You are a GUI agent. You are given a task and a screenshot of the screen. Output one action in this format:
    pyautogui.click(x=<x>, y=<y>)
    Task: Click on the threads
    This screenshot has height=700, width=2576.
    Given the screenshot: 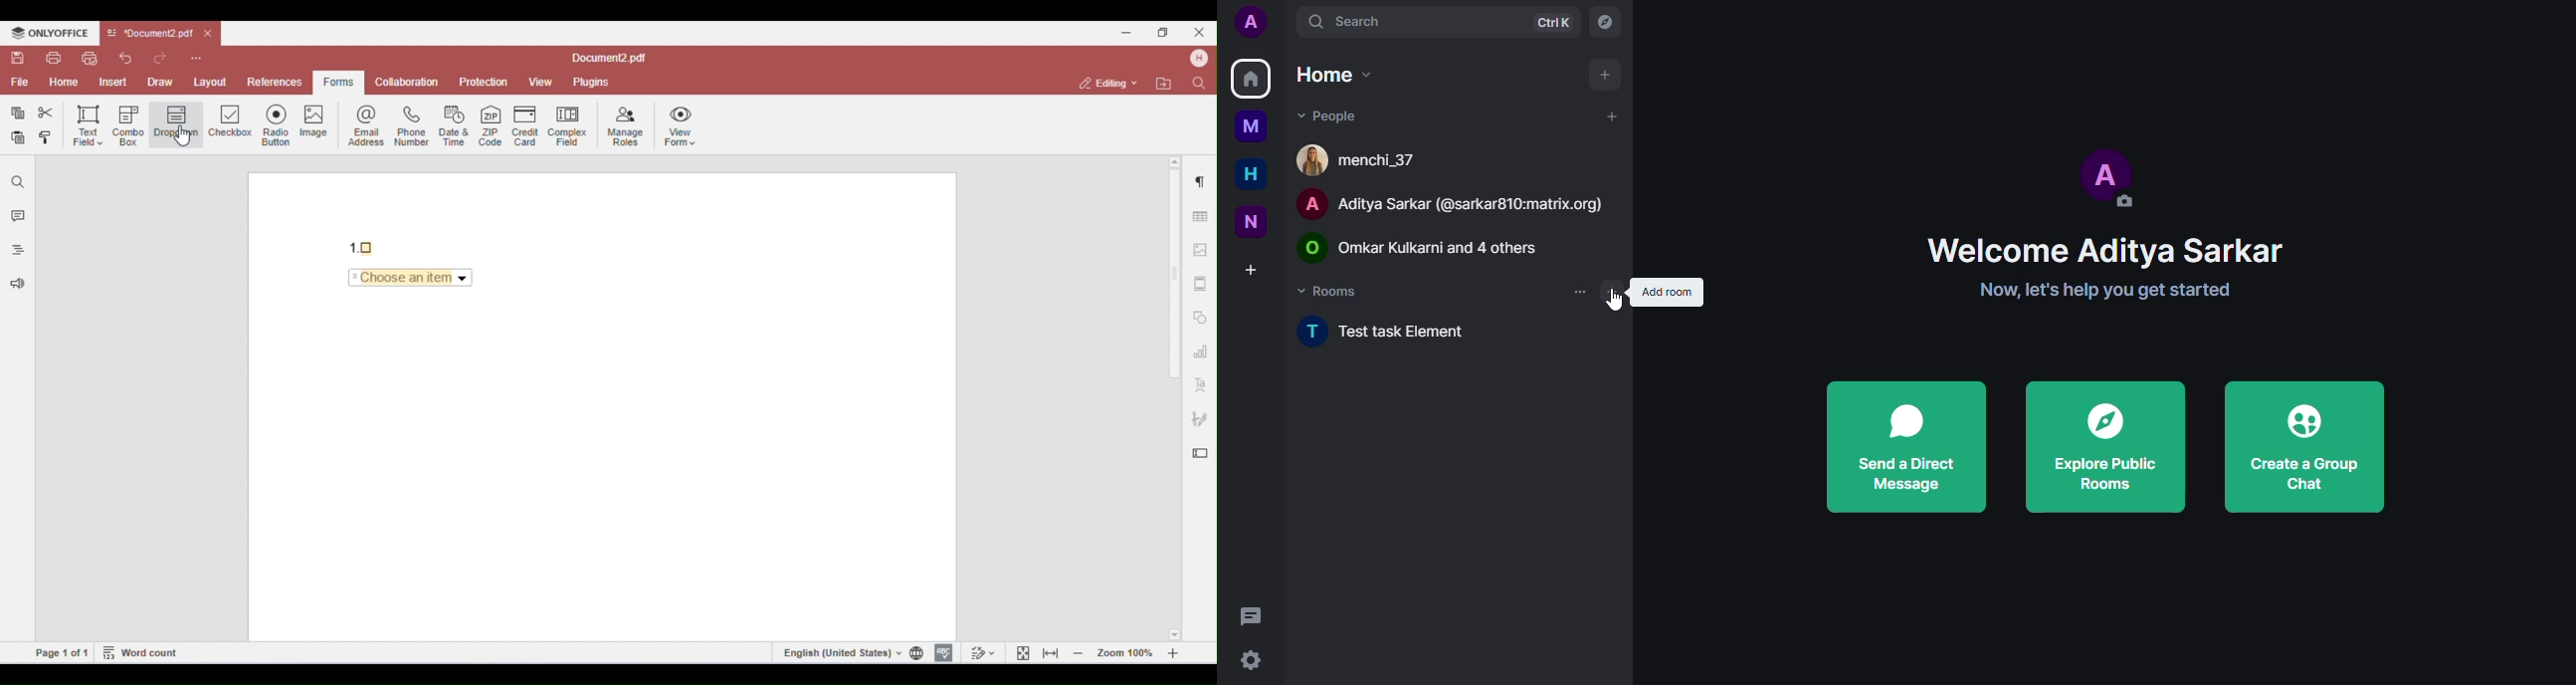 What is the action you would take?
    pyautogui.click(x=1255, y=614)
    